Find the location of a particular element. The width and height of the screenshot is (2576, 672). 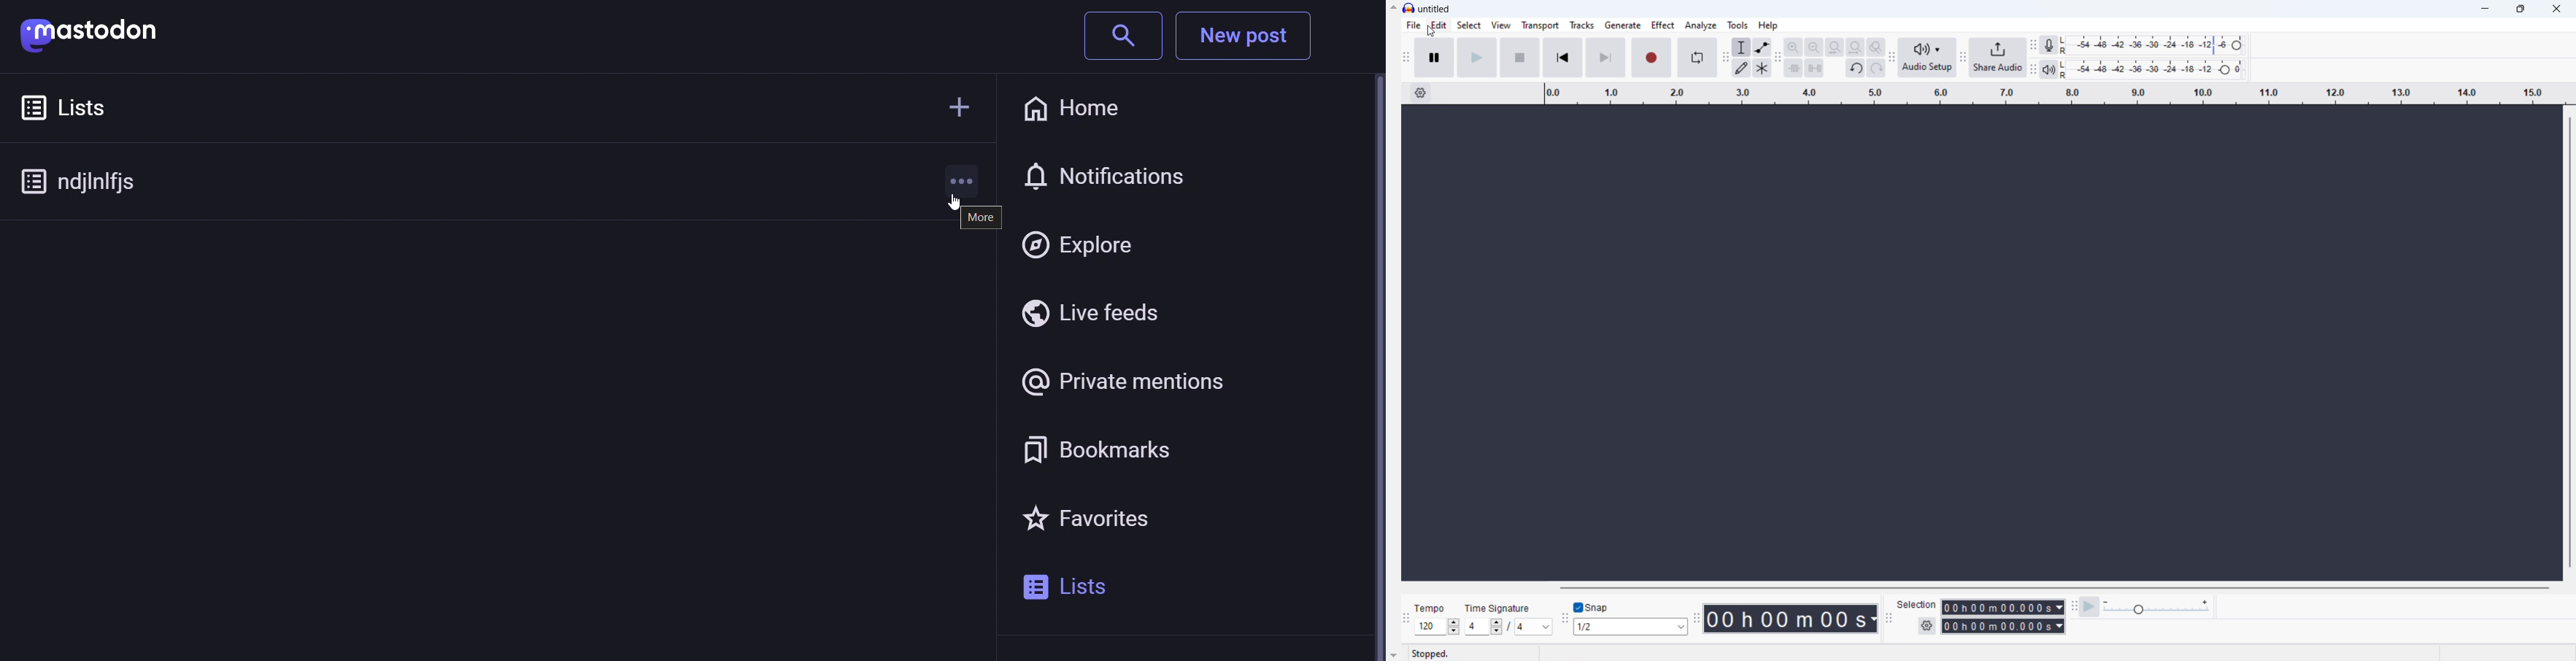

effect is located at coordinates (1663, 24).